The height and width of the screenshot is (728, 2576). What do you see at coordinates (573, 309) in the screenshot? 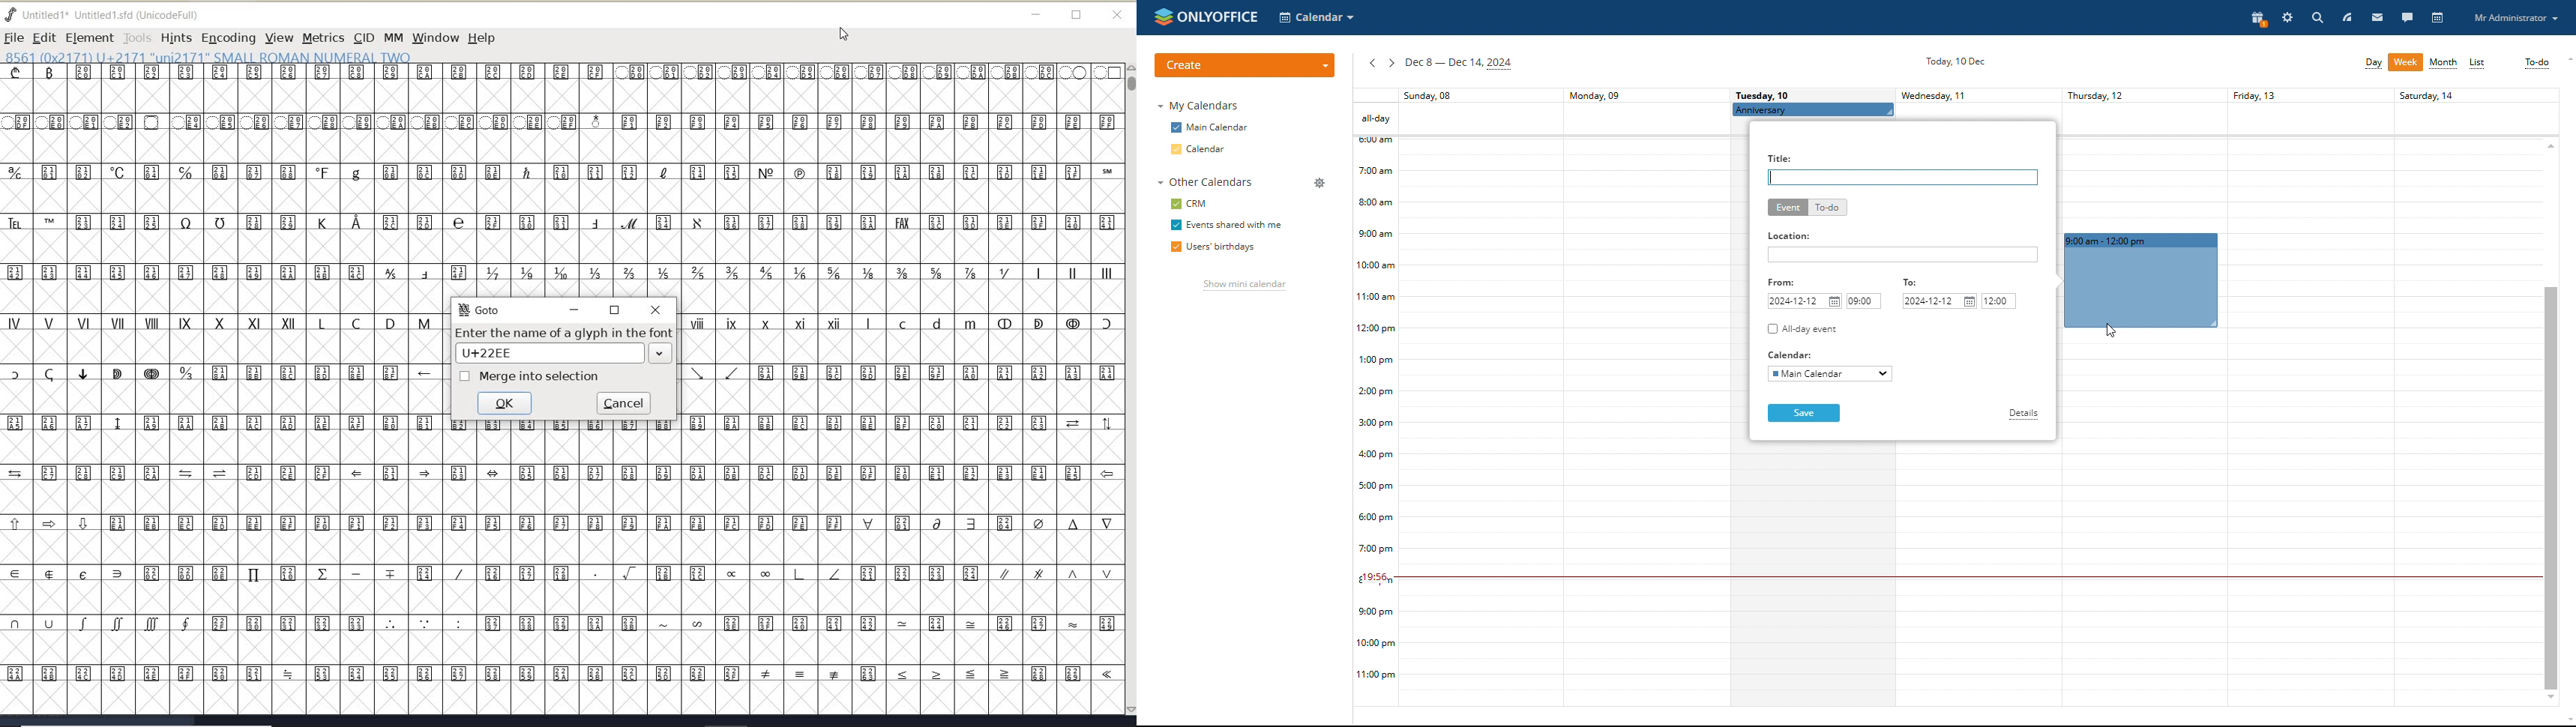
I see `MINIMIZE` at bounding box center [573, 309].